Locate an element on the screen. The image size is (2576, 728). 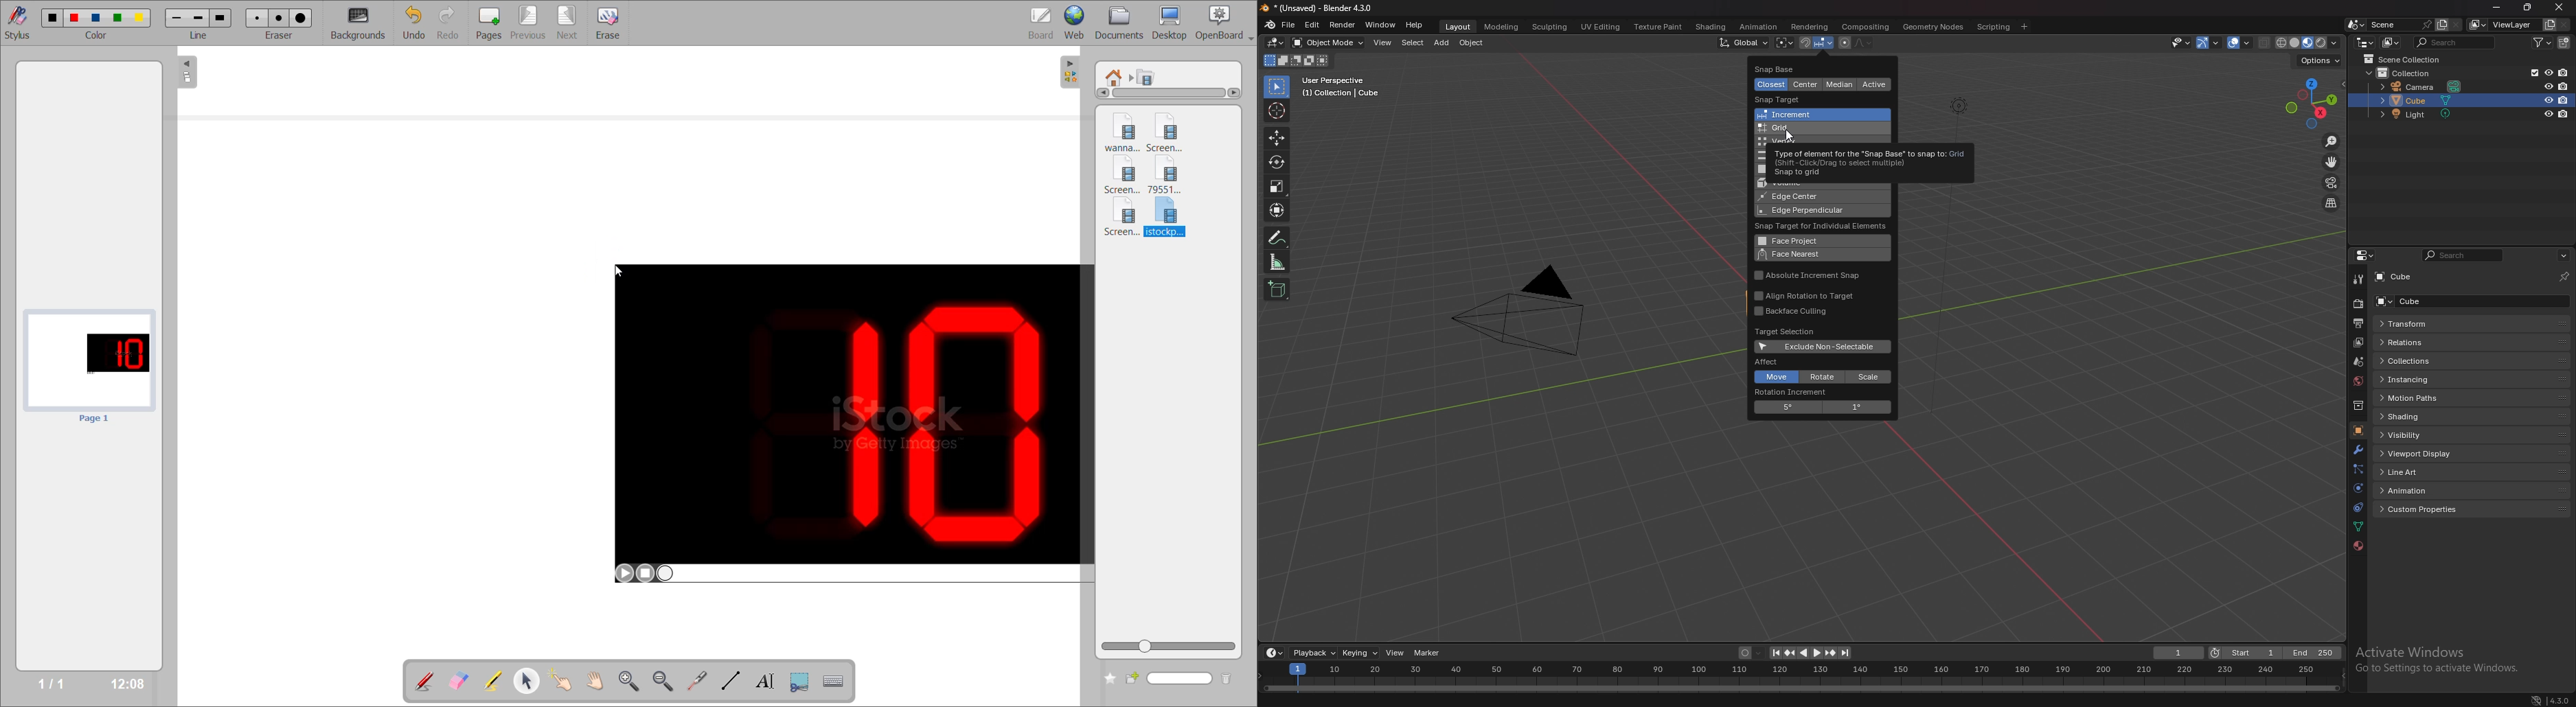
jump to last keyframe is located at coordinates (1830, 653).